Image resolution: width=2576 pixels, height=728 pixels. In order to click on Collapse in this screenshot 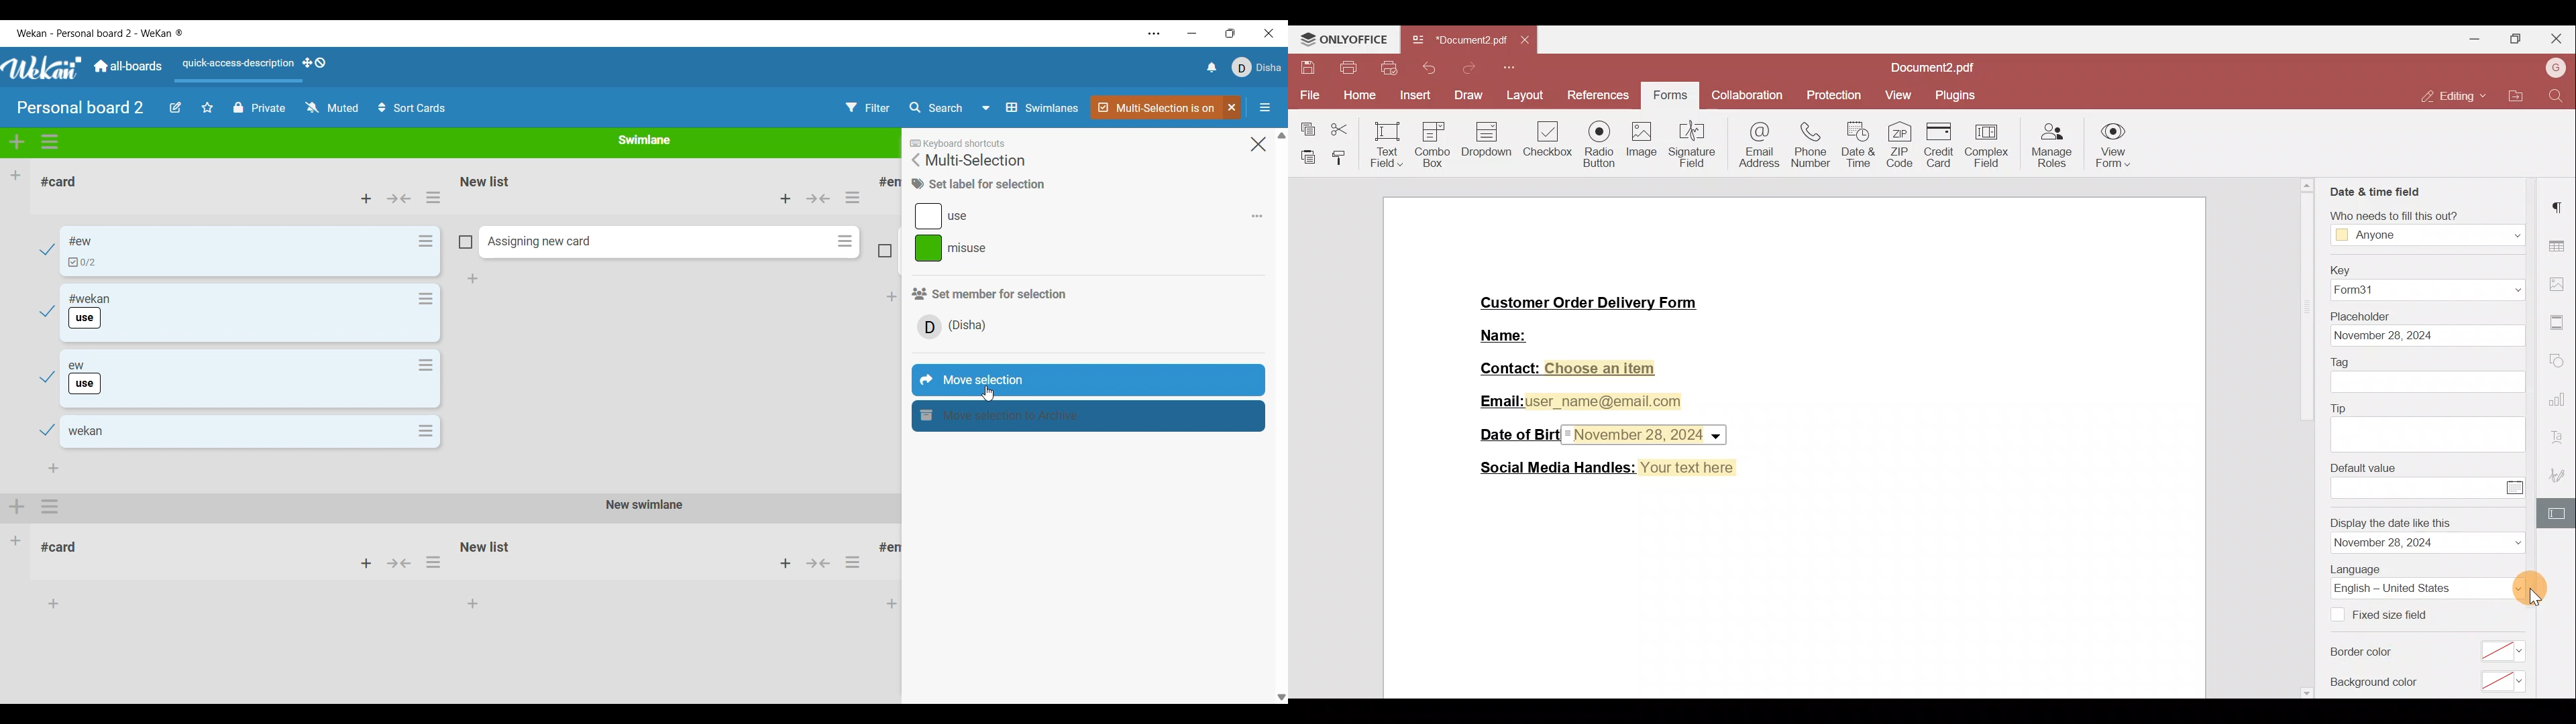, I will do `click(818, 198)`.